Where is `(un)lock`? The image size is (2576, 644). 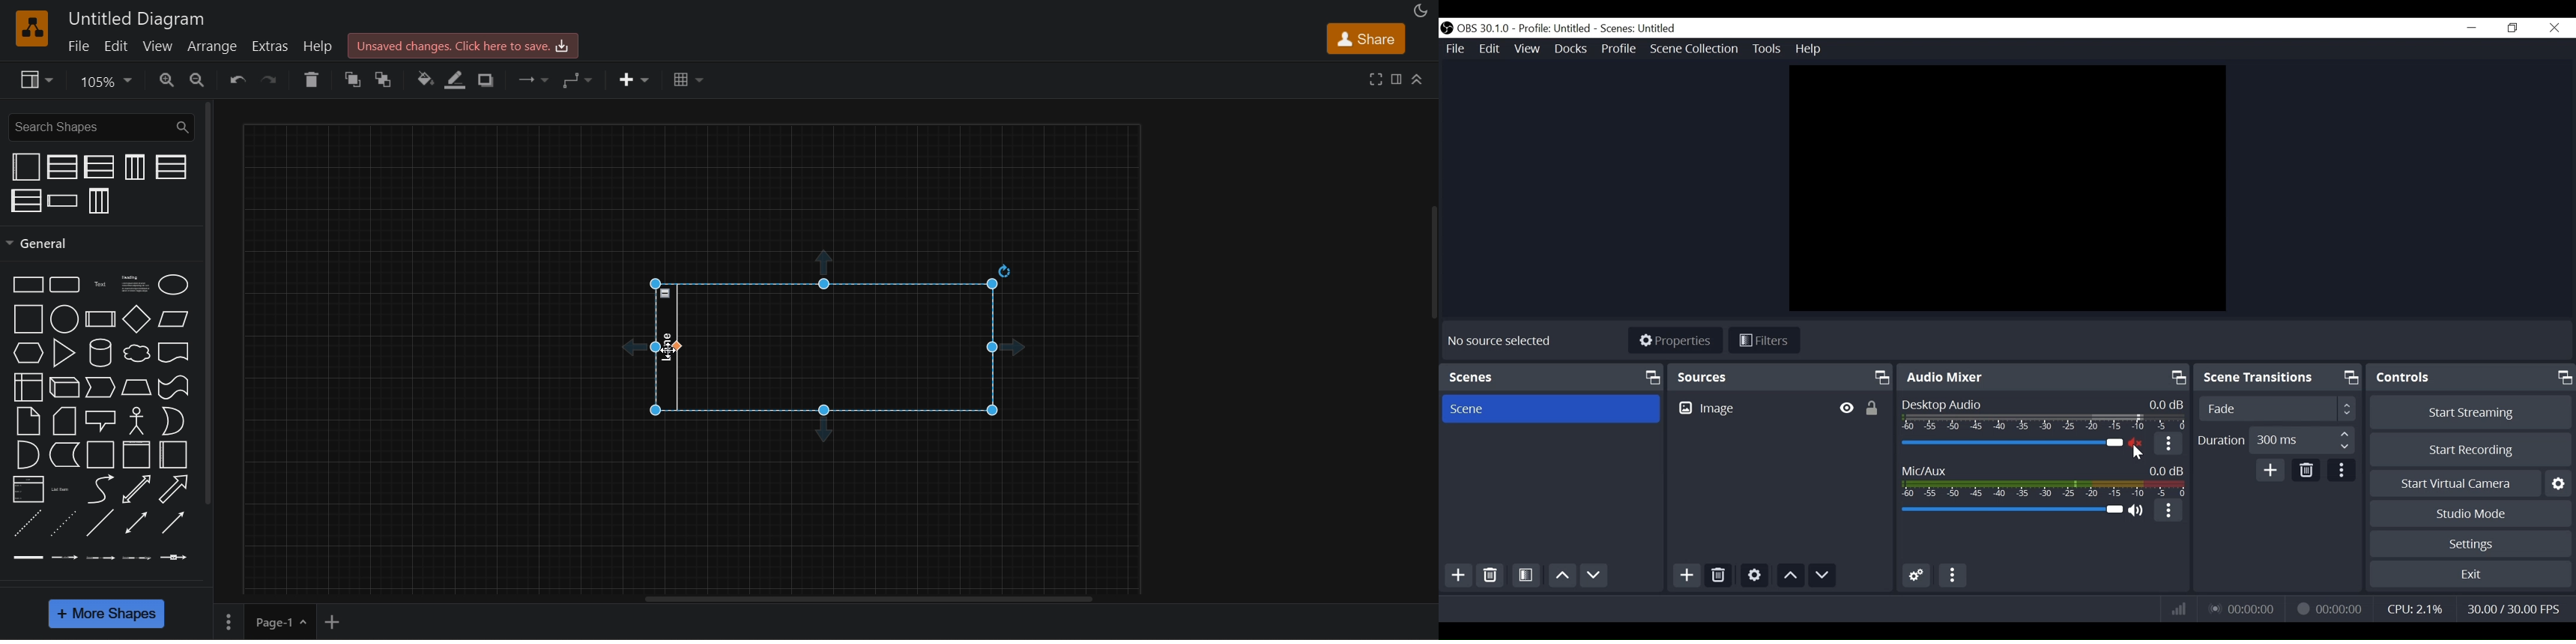 (un)lock is located at coordinates (1877, 408).